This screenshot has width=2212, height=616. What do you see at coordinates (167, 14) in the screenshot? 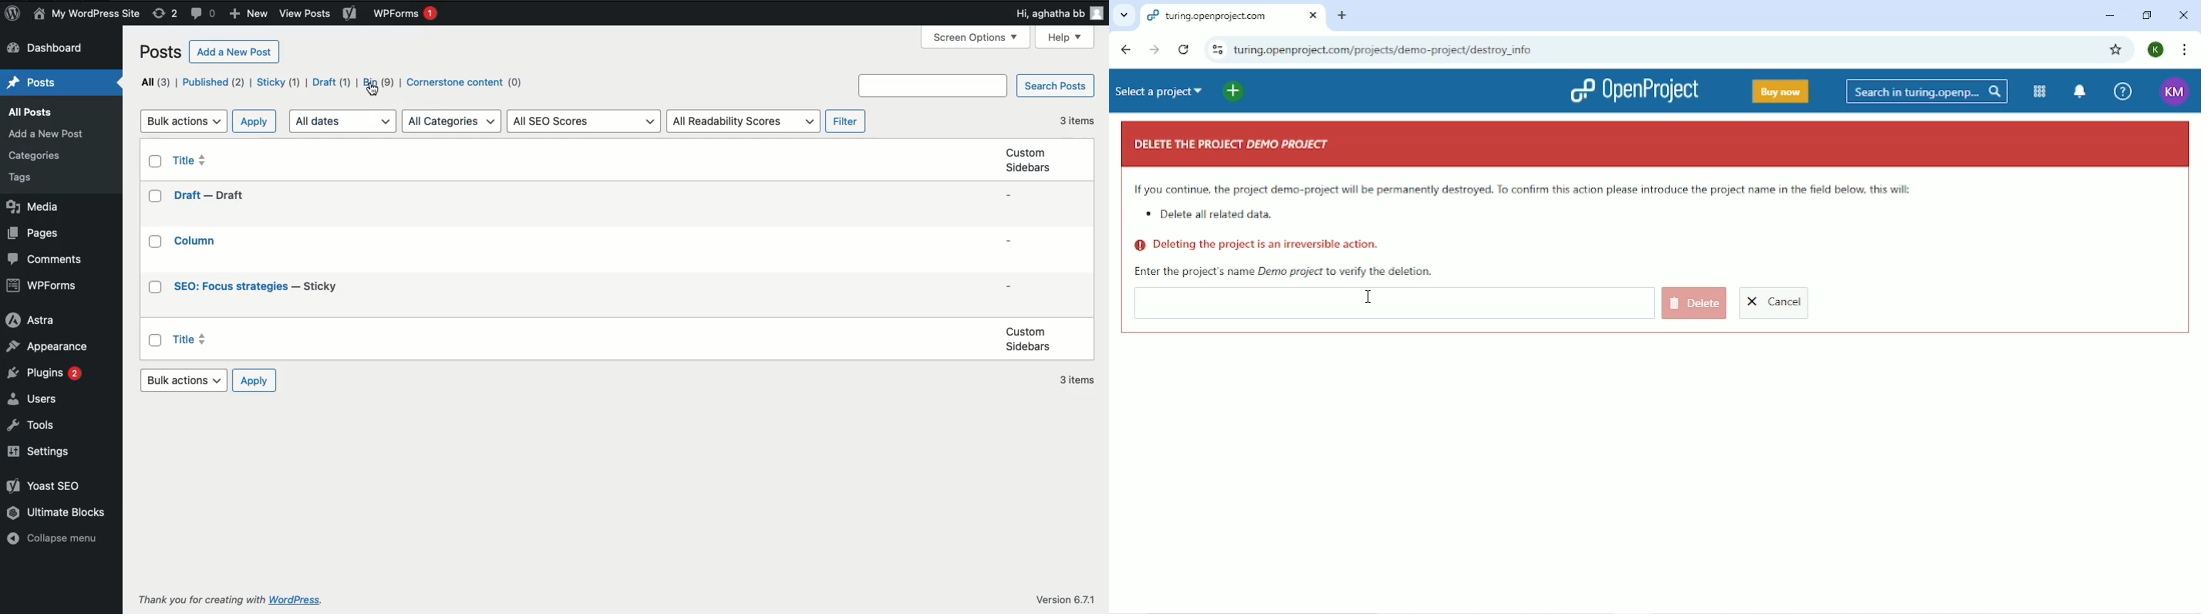
I see `Revisions` at bounding box center [167, 14].